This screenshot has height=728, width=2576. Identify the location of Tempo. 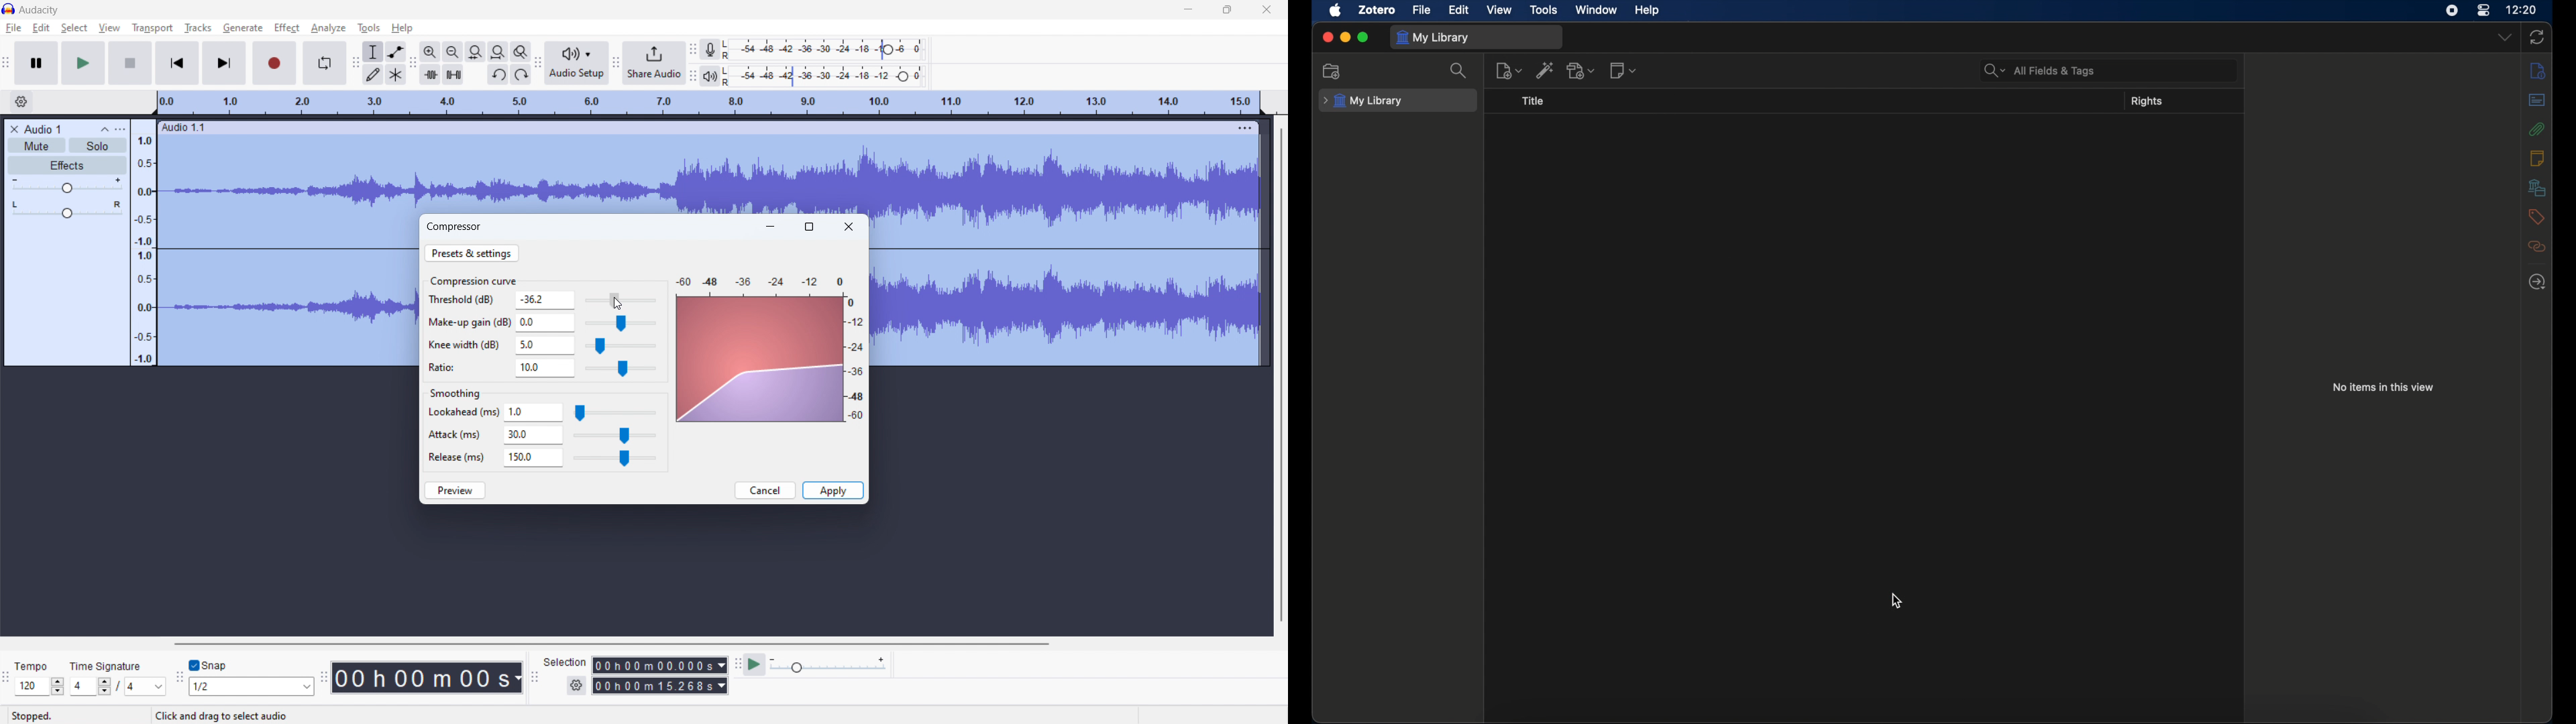
(36, 662).